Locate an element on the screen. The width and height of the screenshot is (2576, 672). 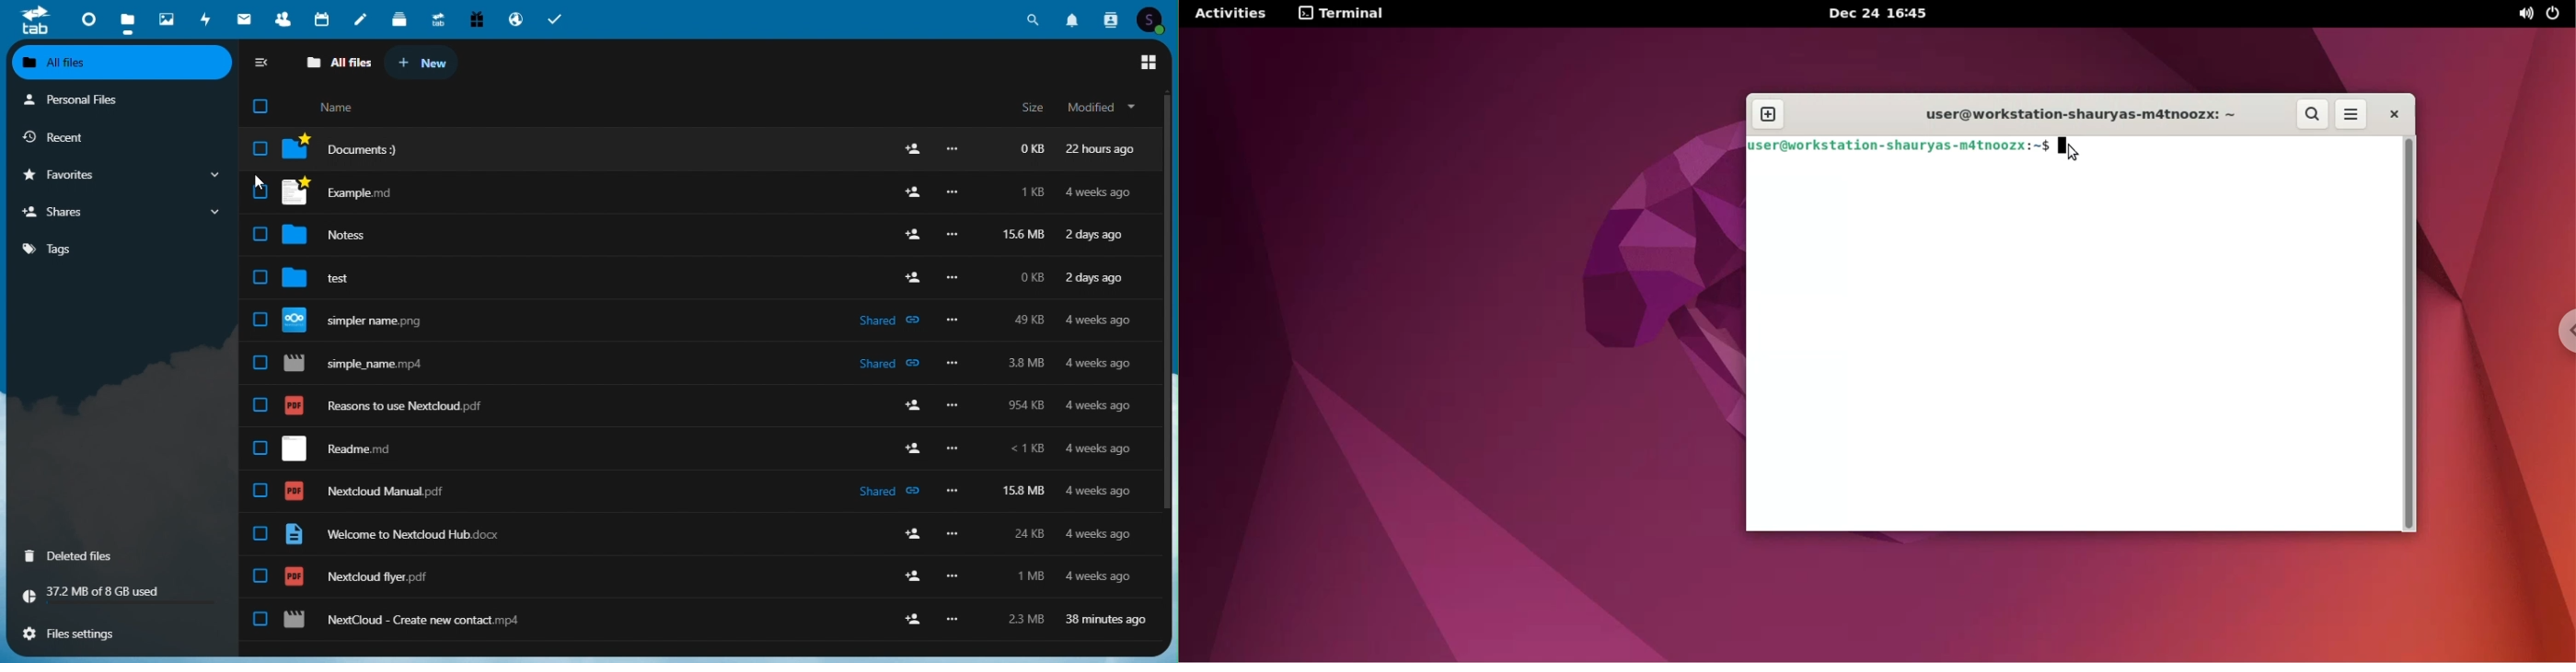
4 weeks ago is located at coordinates (1100, 576).